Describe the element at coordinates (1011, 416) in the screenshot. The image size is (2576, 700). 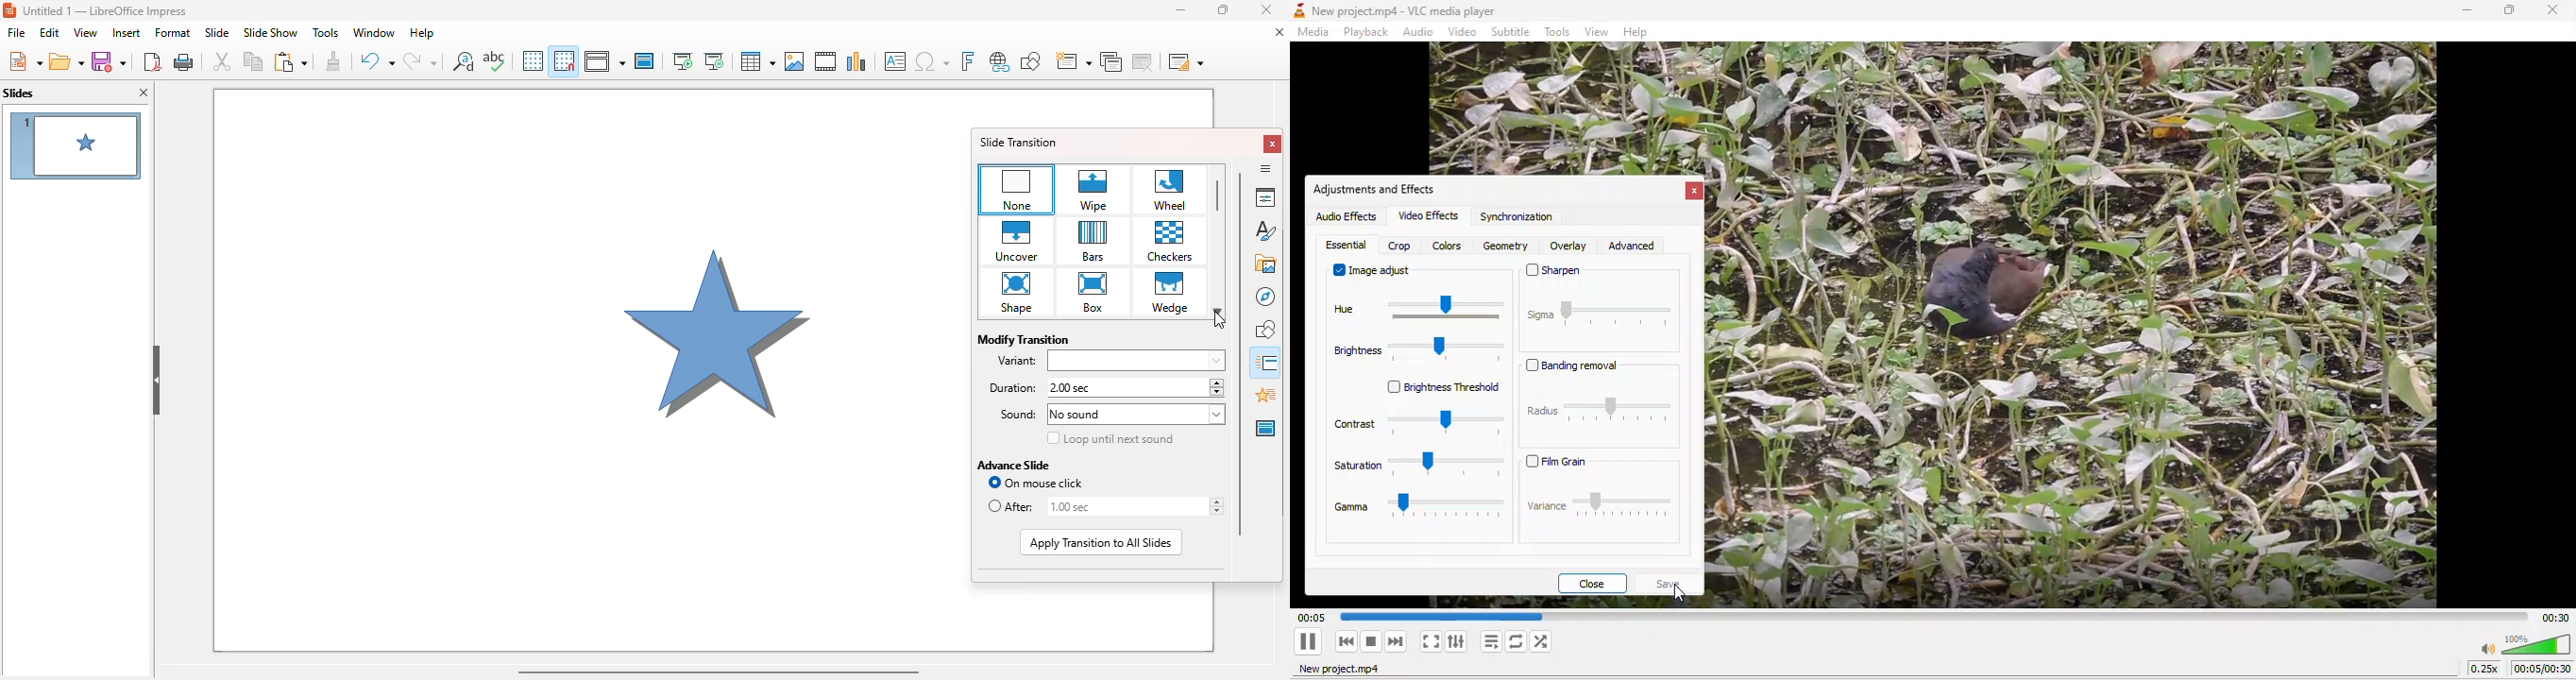
I see `sound` at that location.